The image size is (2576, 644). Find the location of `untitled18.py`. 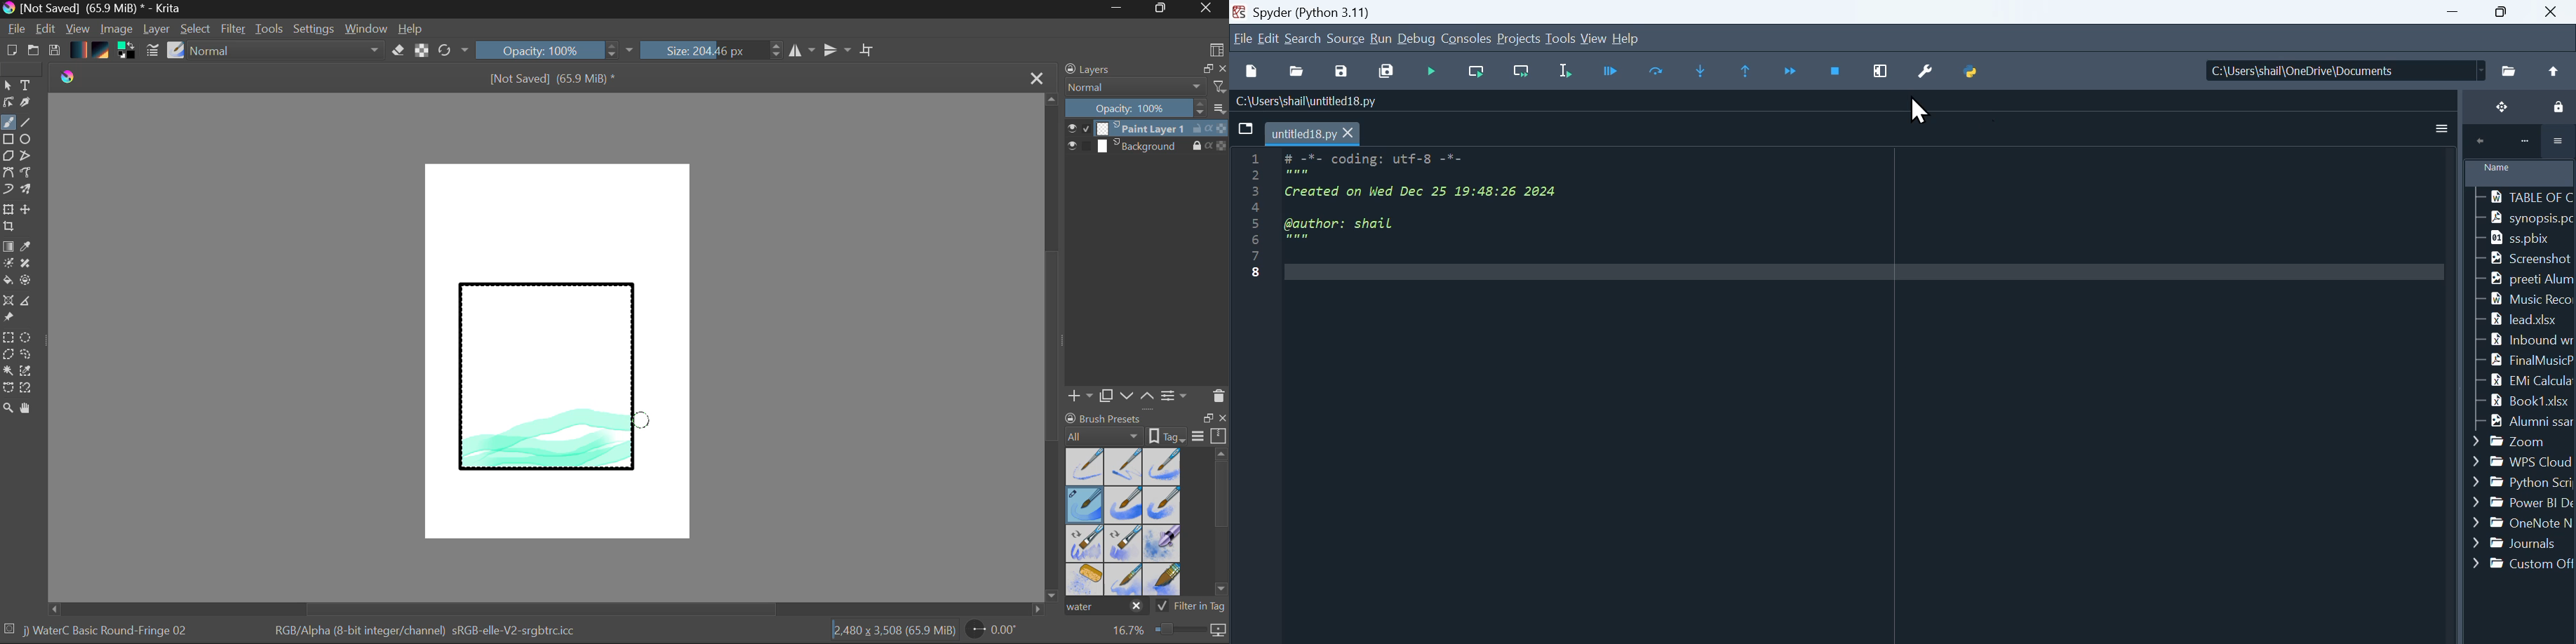

untitled18.py is located at coordinates (1314, 132).